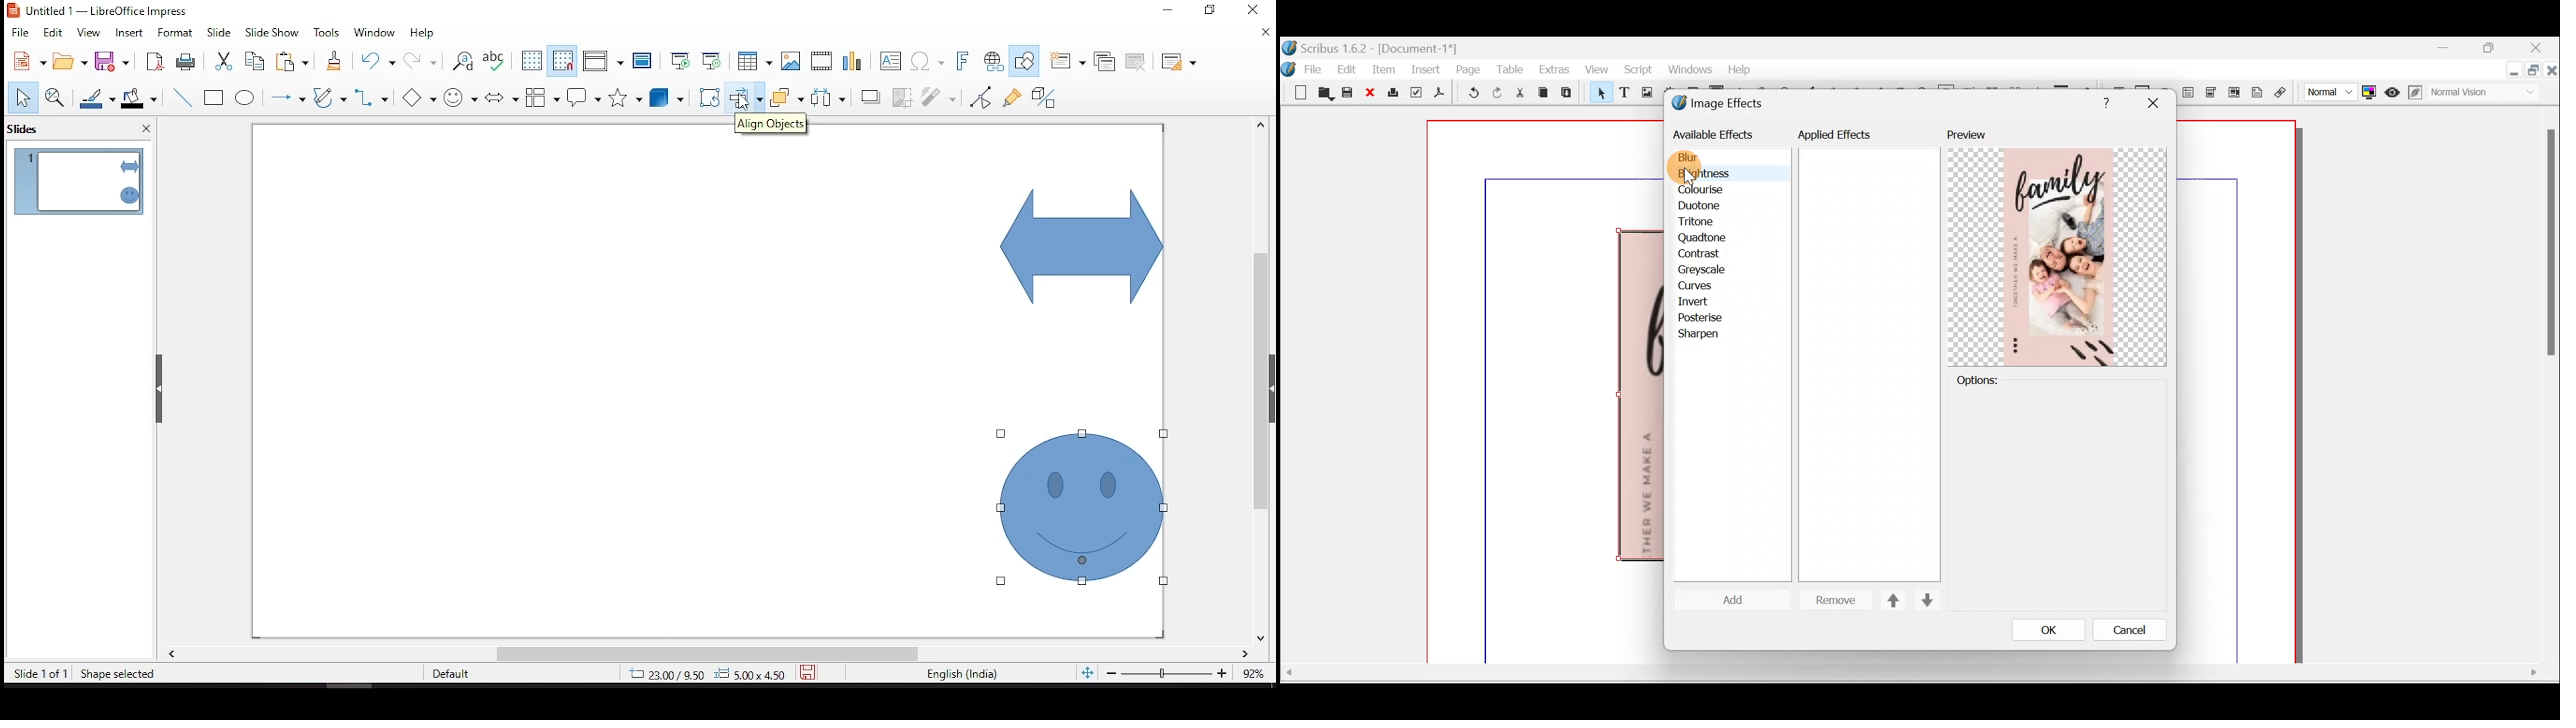 This screenshot has height=728, width=2576. Describe the element at coordinates (665, 98) in the screenshot. I see `3D objects` at that location.